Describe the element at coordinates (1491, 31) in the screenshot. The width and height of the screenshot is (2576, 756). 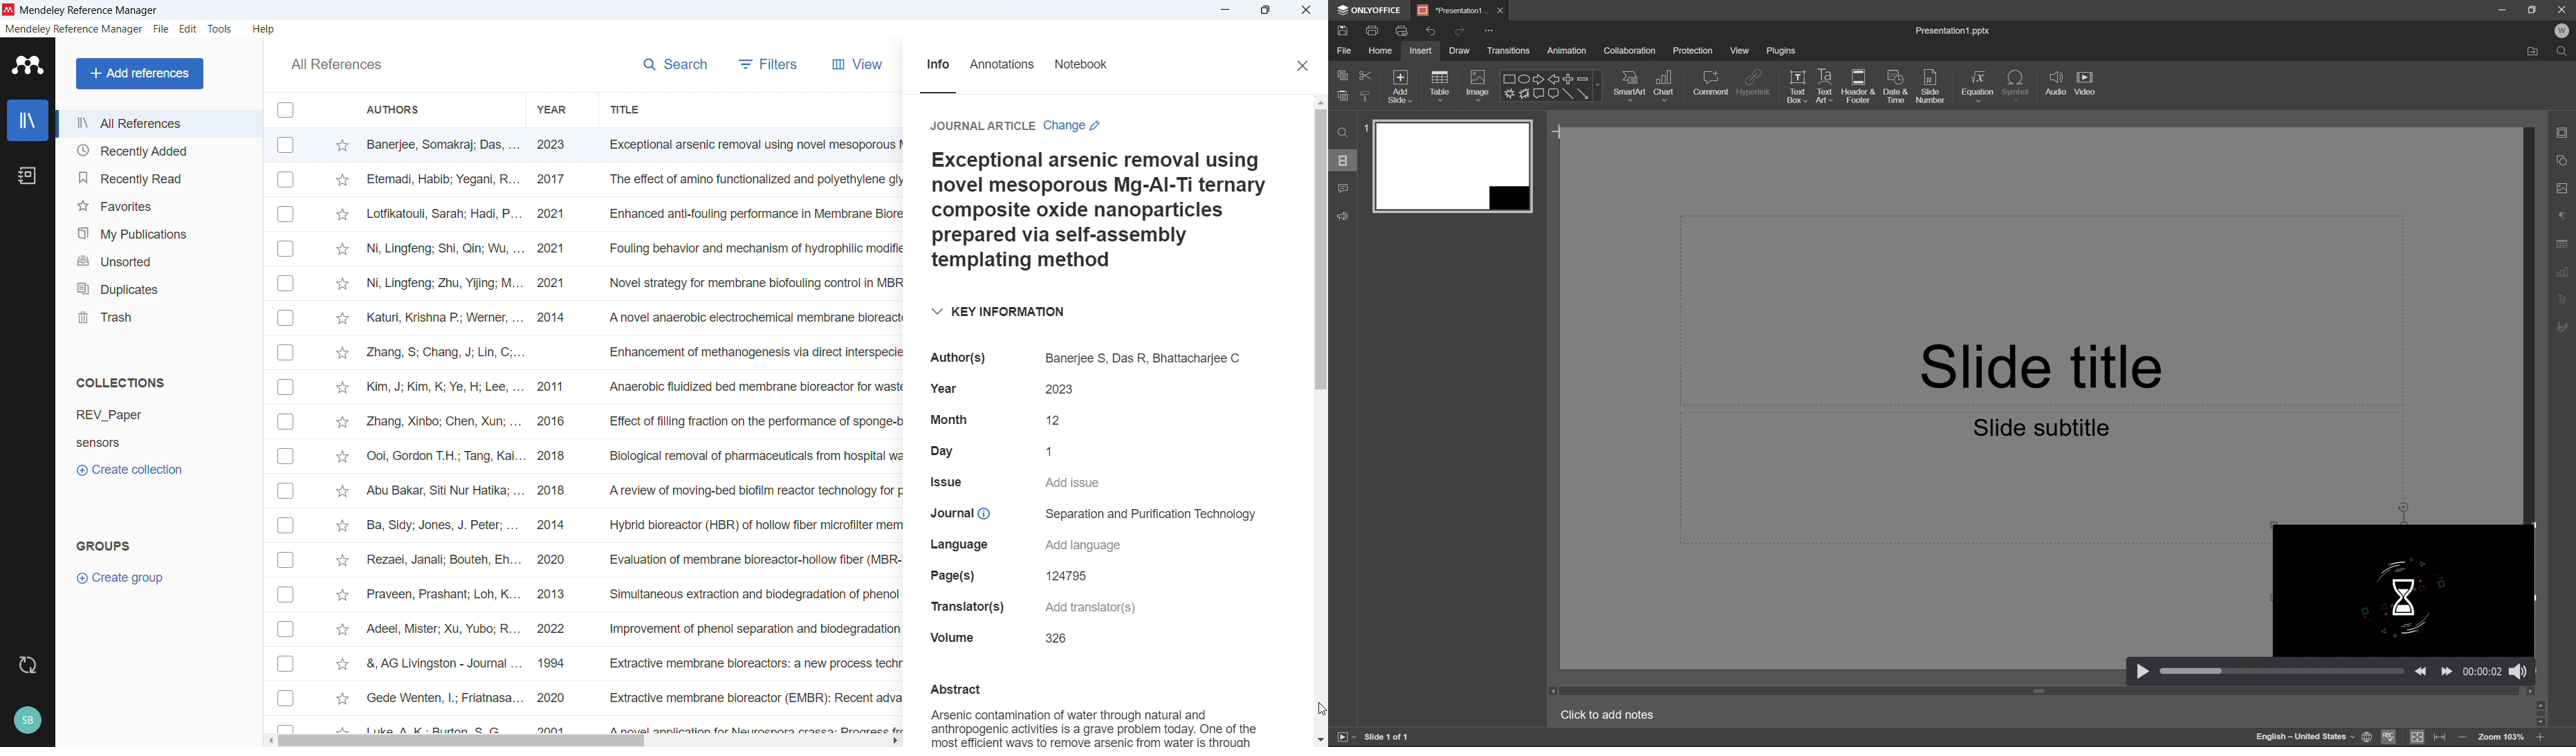
I see `customize quick access toolbar` at that location.